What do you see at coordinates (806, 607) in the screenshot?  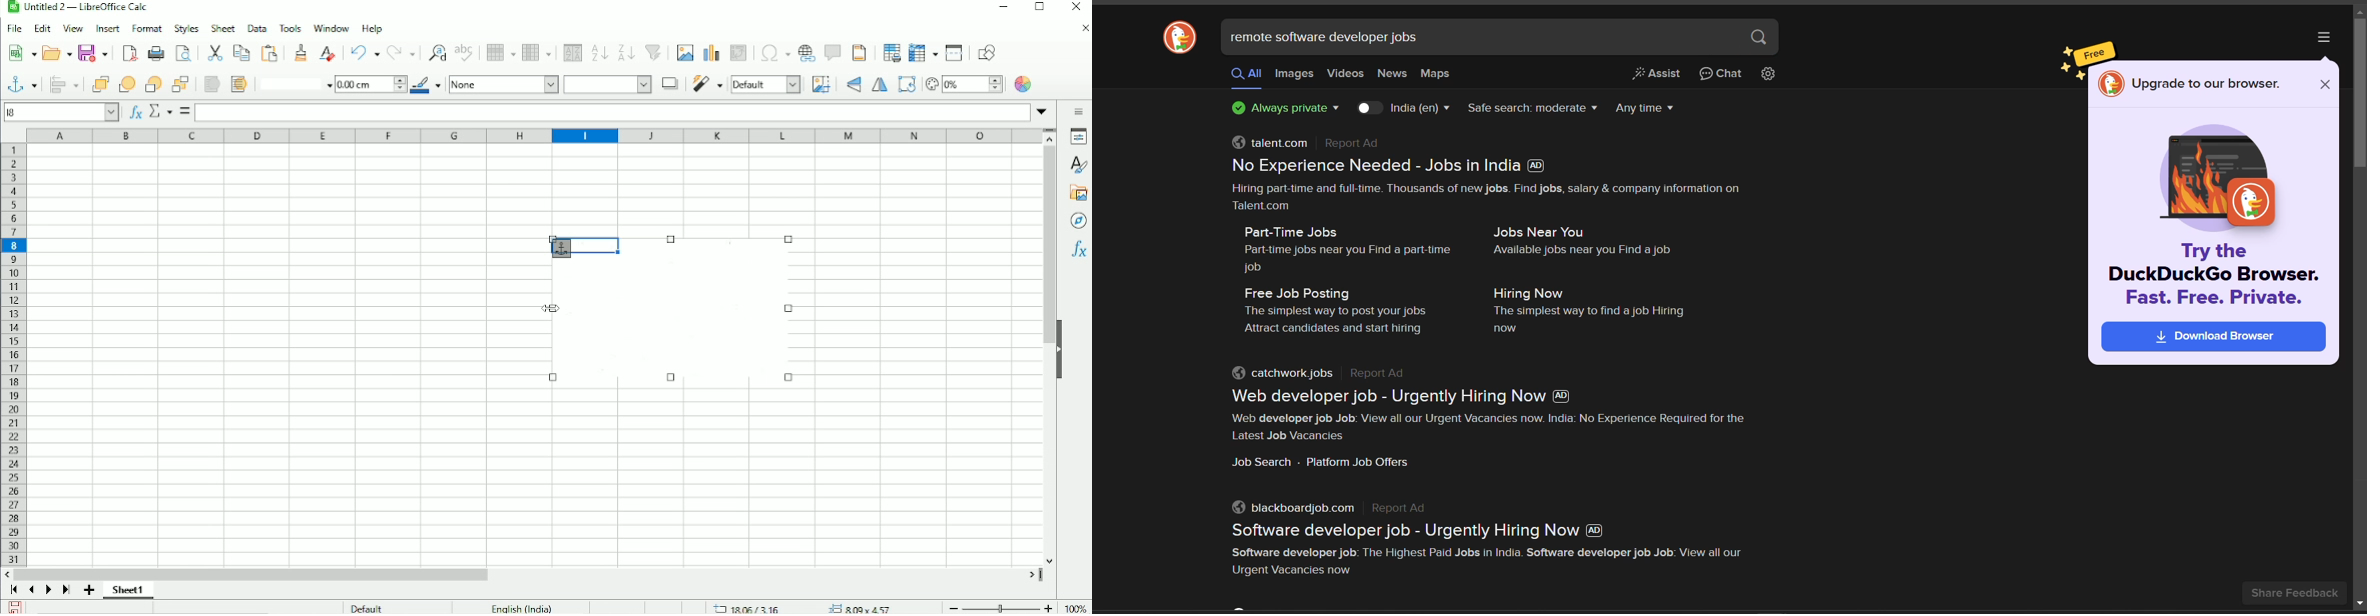 I see `Cursor position` at bounding box center [806, 607].